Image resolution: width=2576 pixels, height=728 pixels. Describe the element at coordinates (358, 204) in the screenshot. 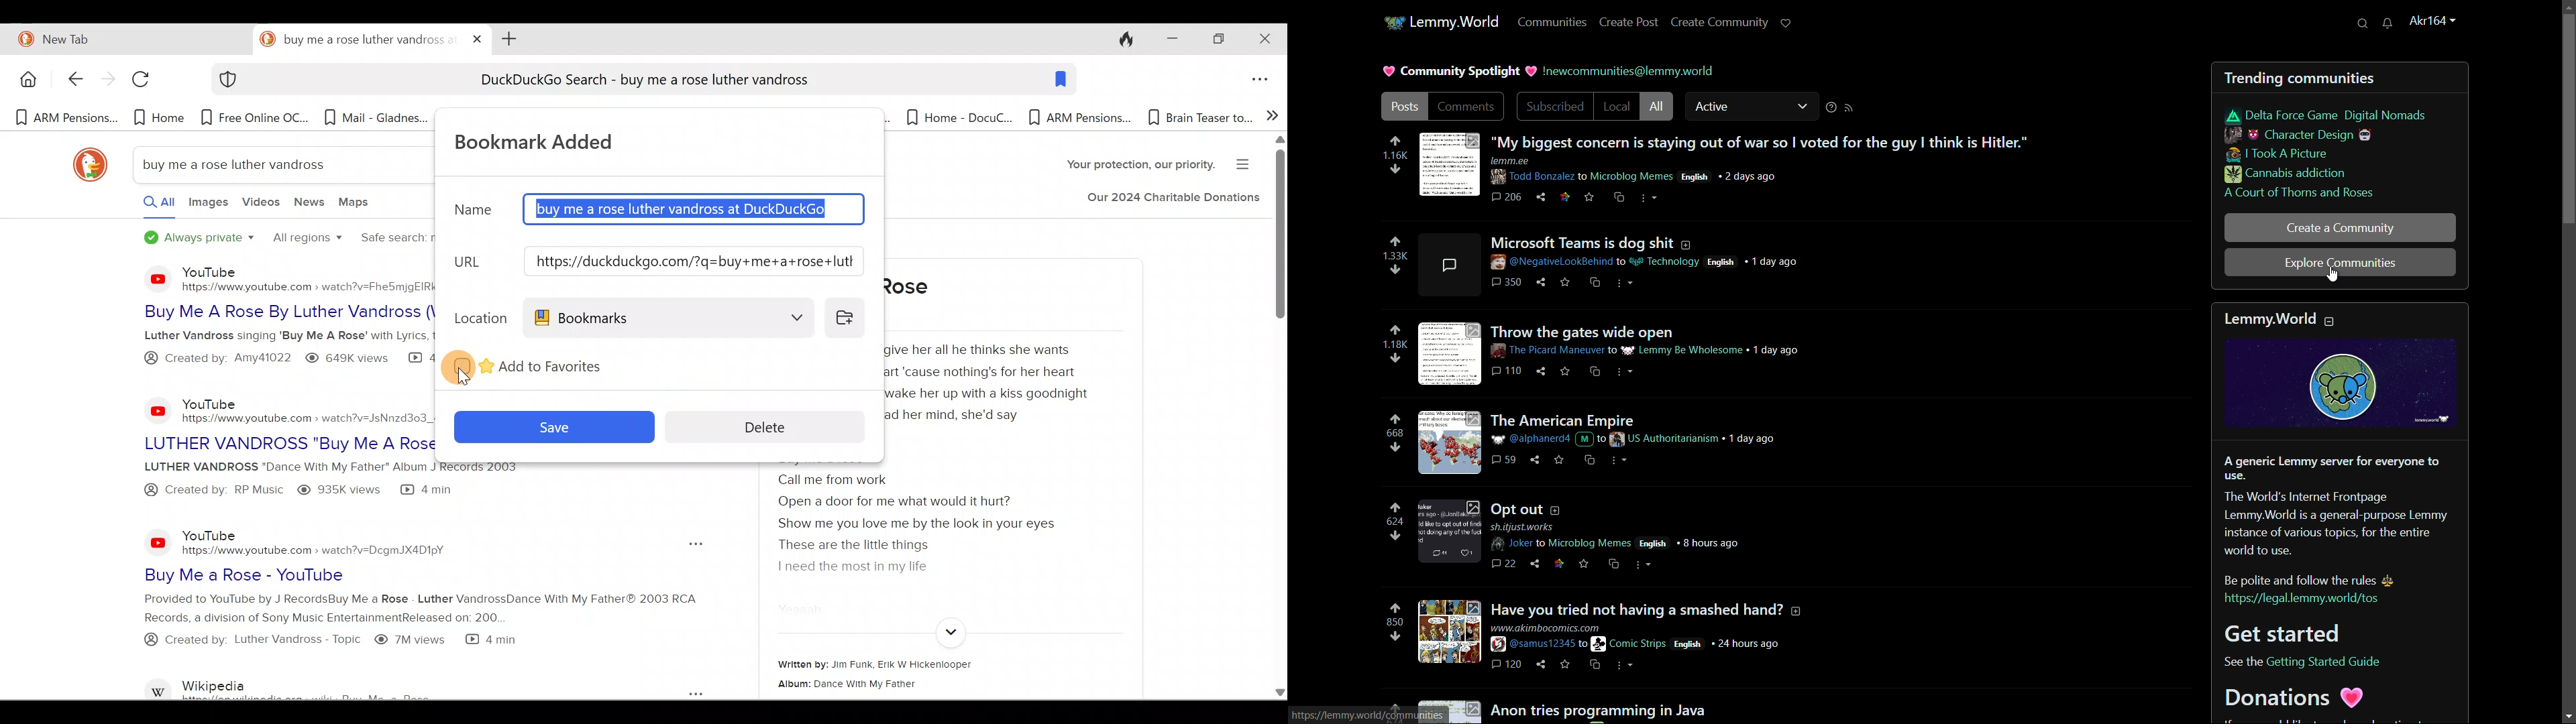

I see `Maps` at that location.